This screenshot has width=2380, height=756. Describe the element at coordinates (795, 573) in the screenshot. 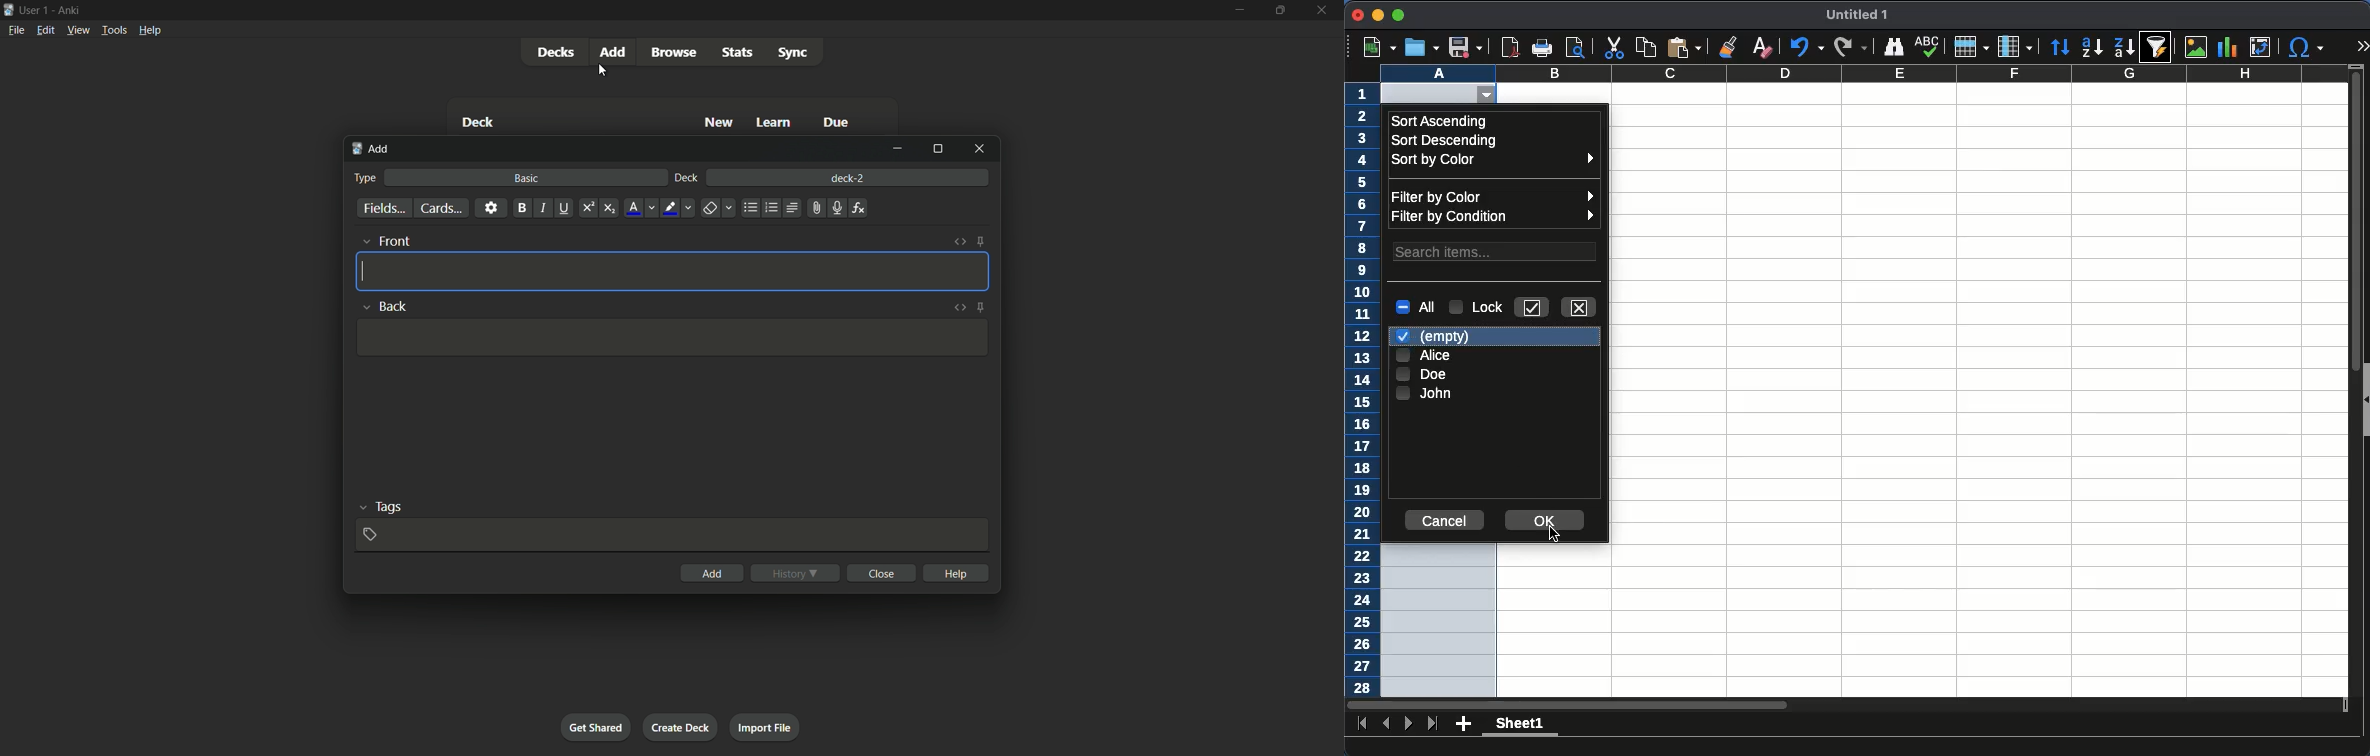

I see `history` at that location.